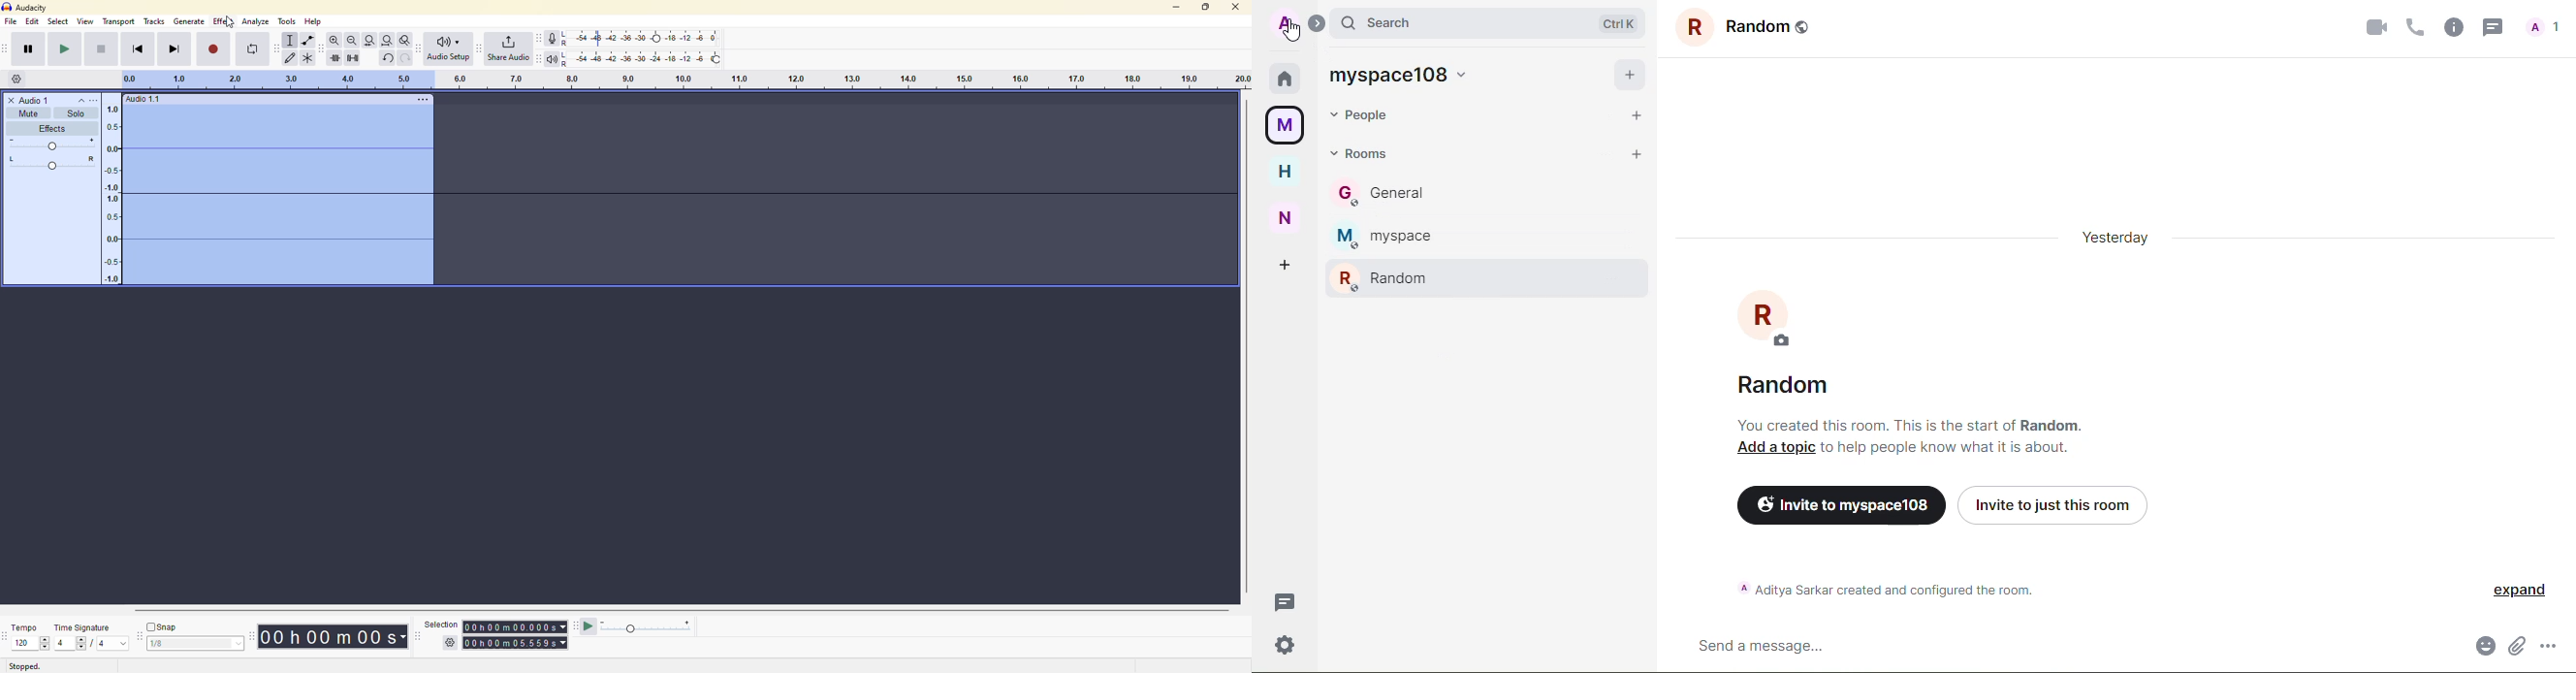 This screenshot has width=2576, height=700. Describe the element at coordinates (2369, 27) in the screenshot. I see `video call` at that location.